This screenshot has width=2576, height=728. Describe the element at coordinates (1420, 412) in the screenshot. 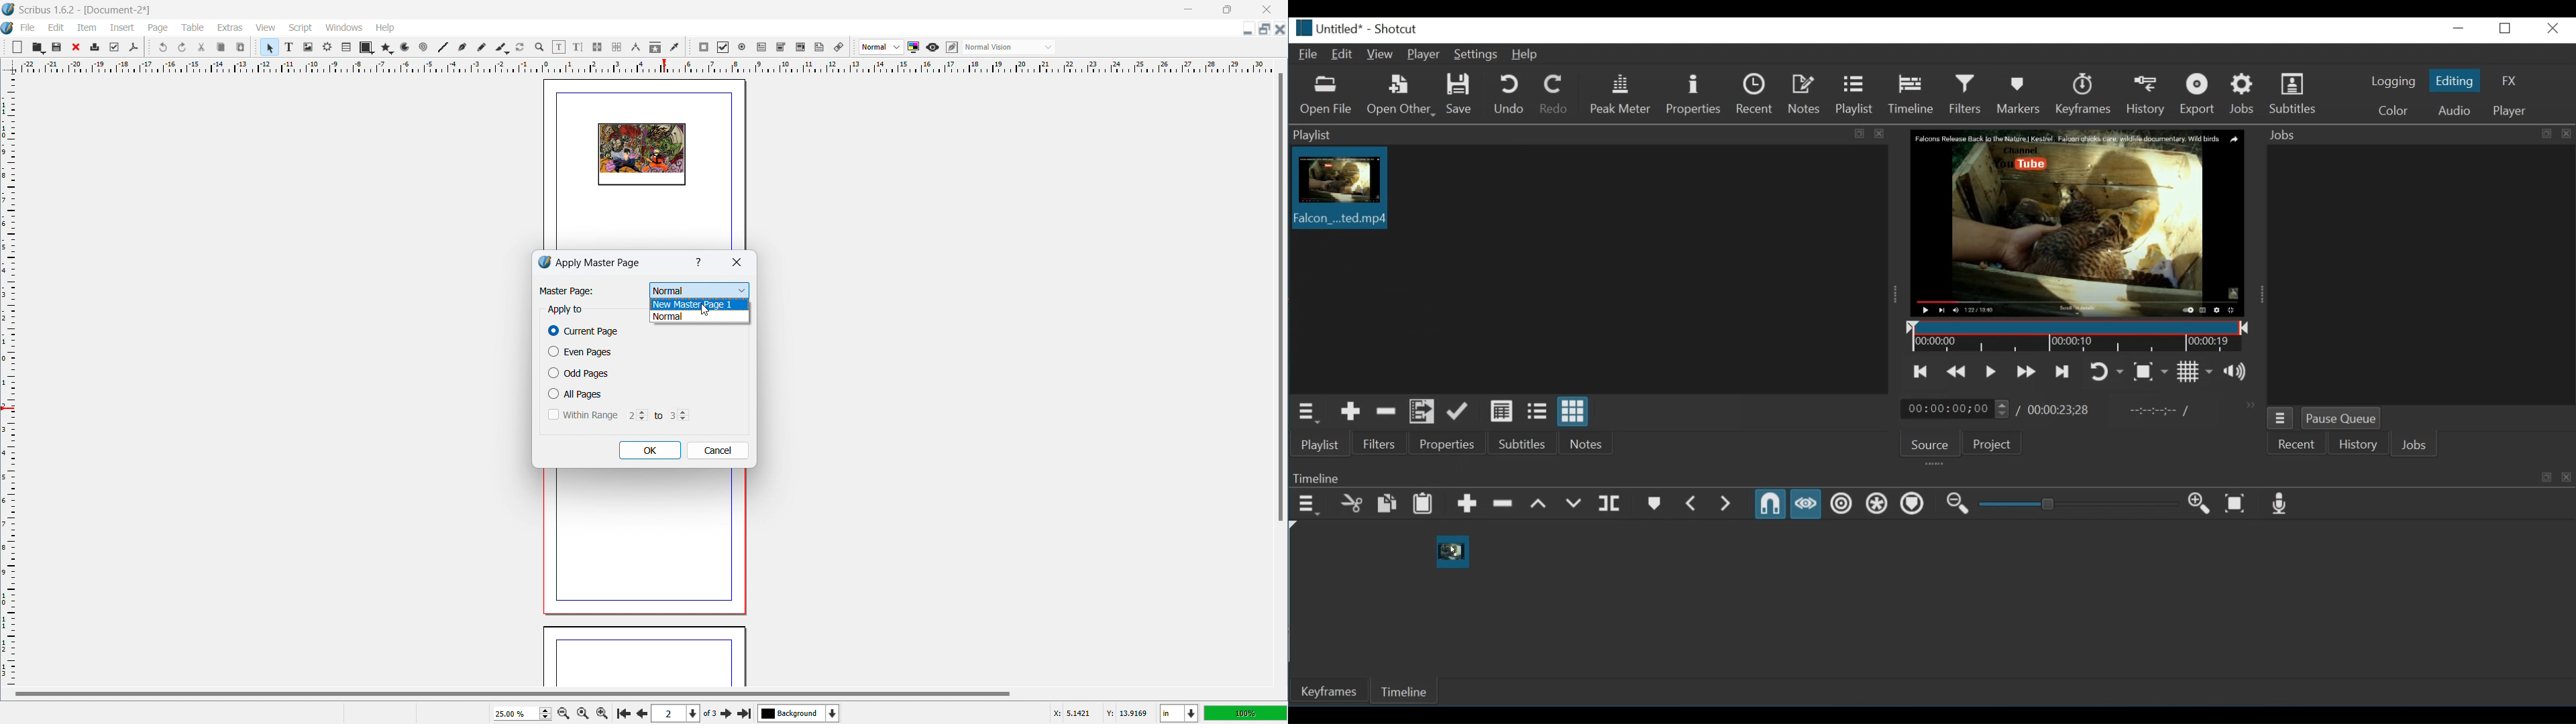

I see `Add files to the playlist` at that location.